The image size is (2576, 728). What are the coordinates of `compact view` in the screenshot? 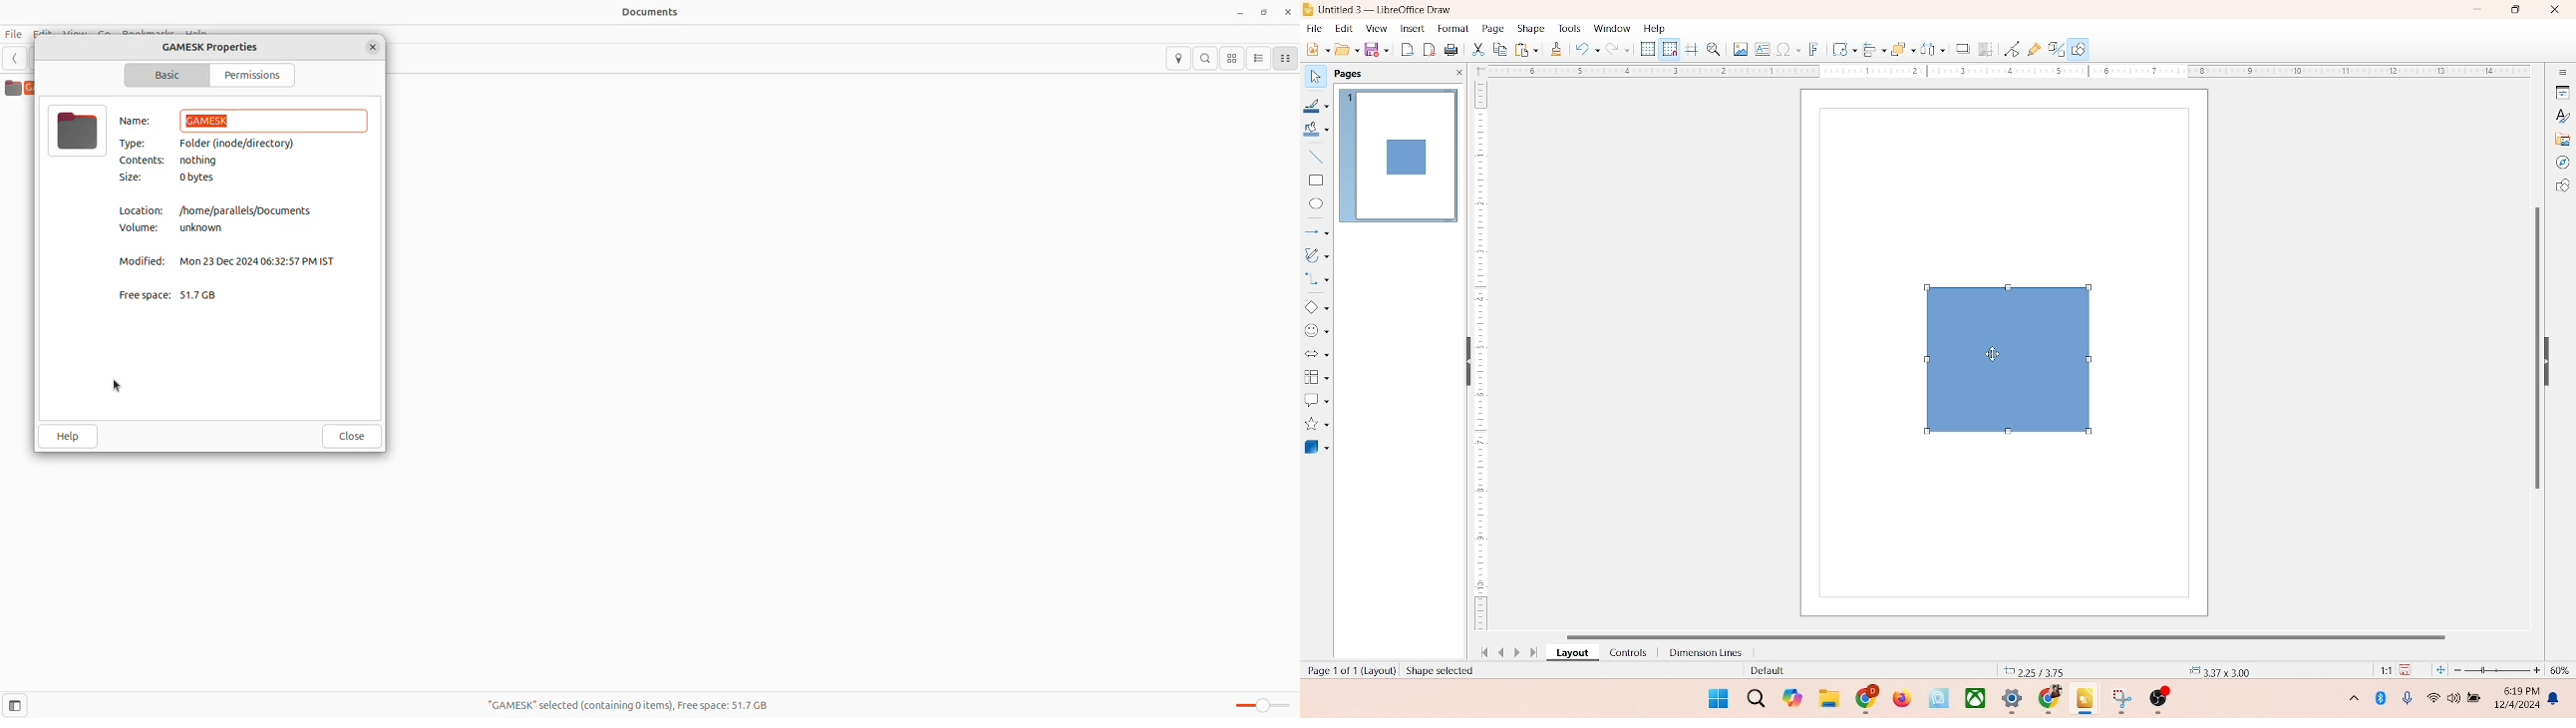 It's located at (1285, 60).